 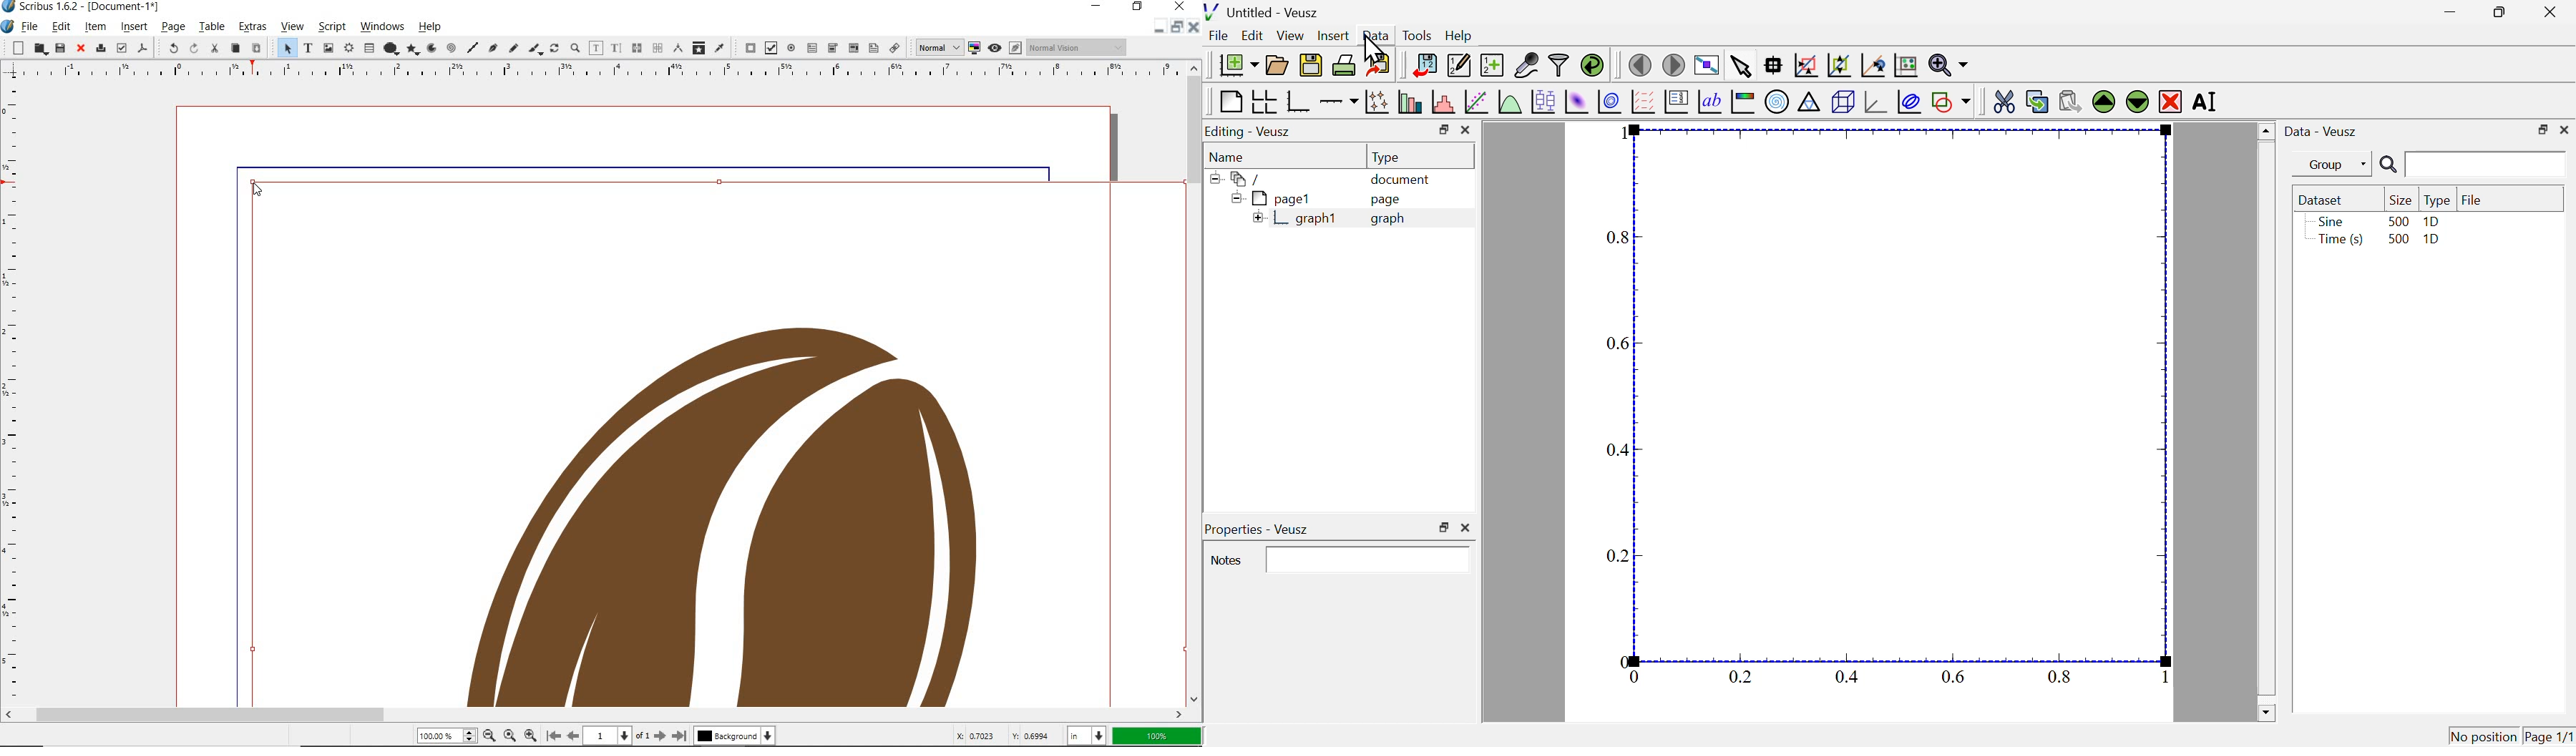 I want to click on save as pdf, so click(x=140, y=49).